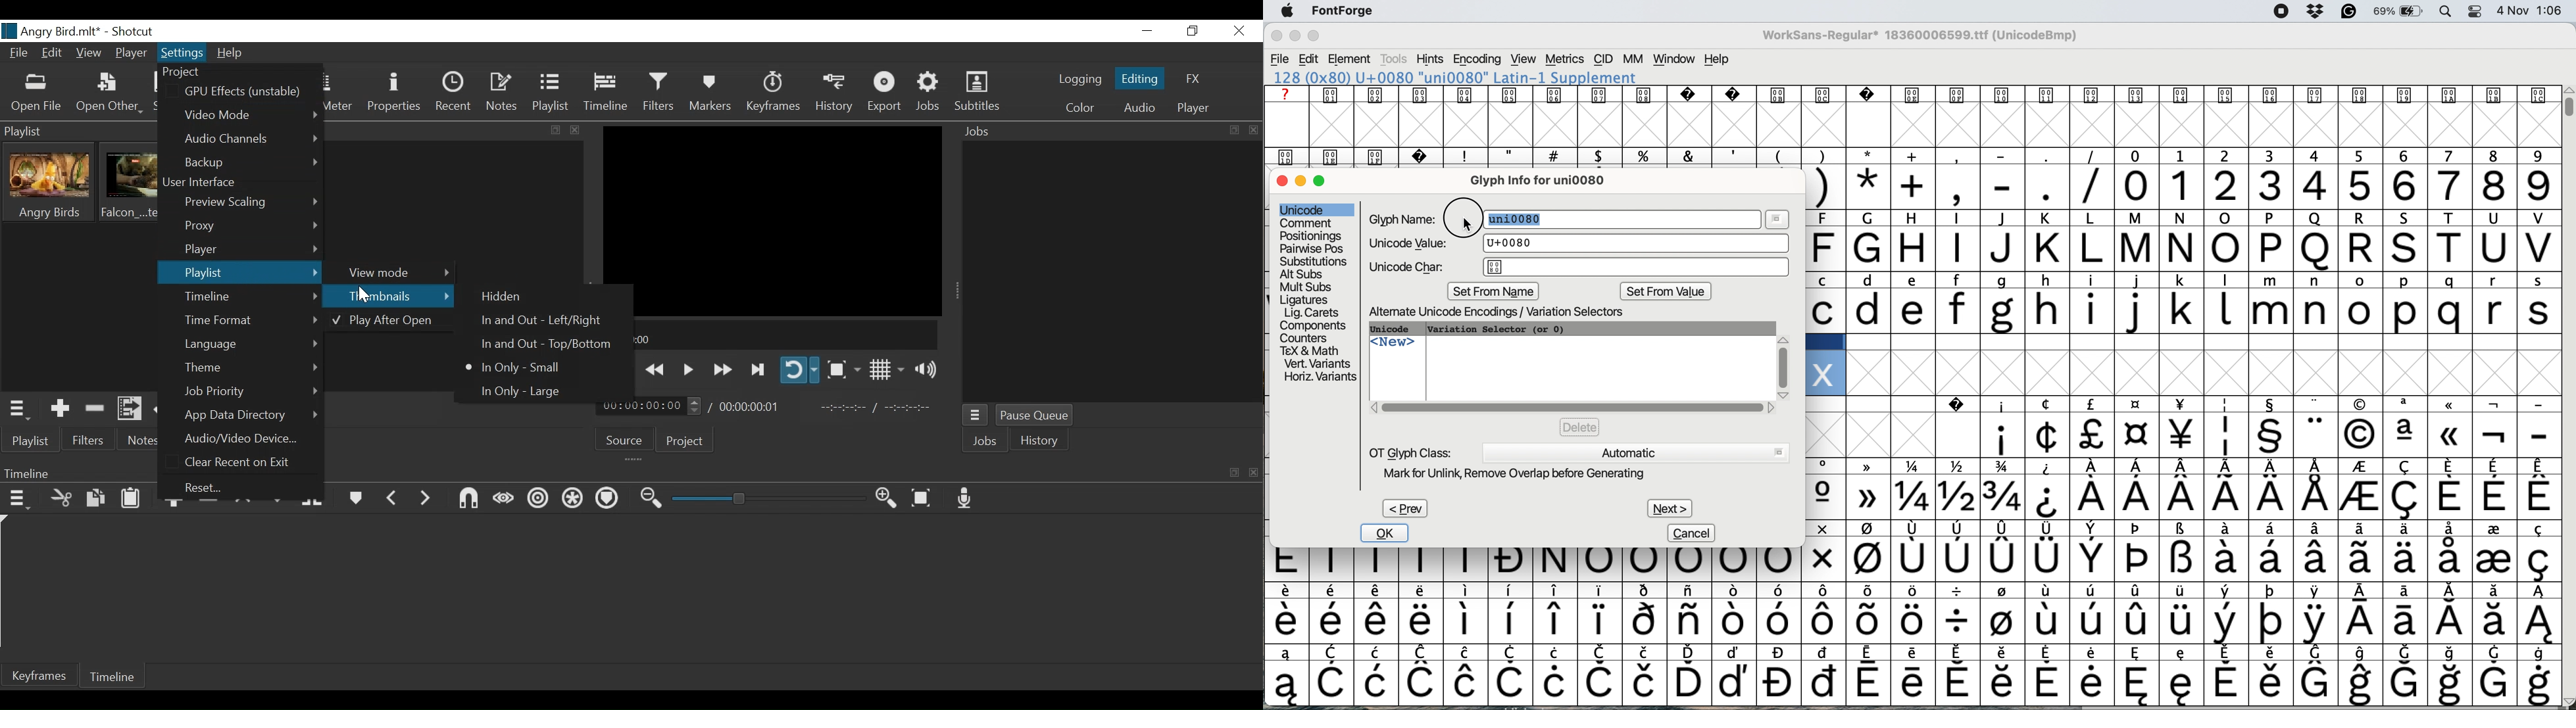 The image size is (2576, 728). I want to click on unicode, so click(1396, 329).